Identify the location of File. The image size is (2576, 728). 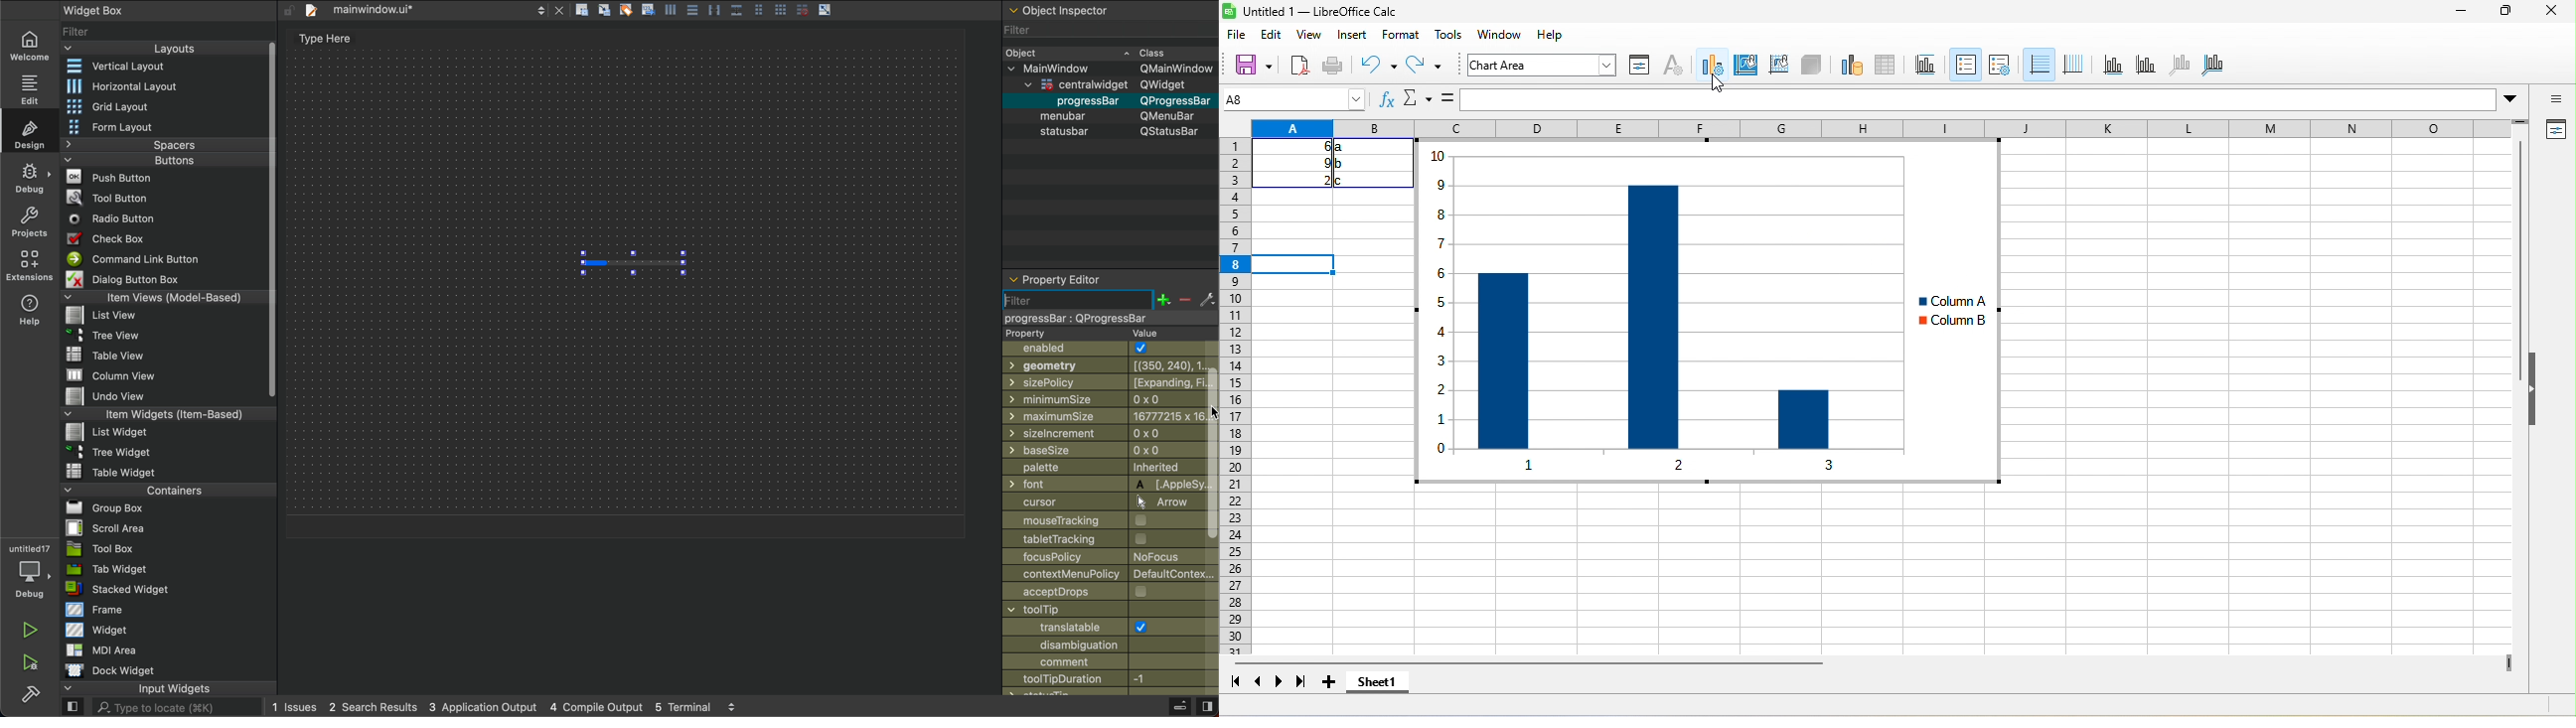
(112, 451).